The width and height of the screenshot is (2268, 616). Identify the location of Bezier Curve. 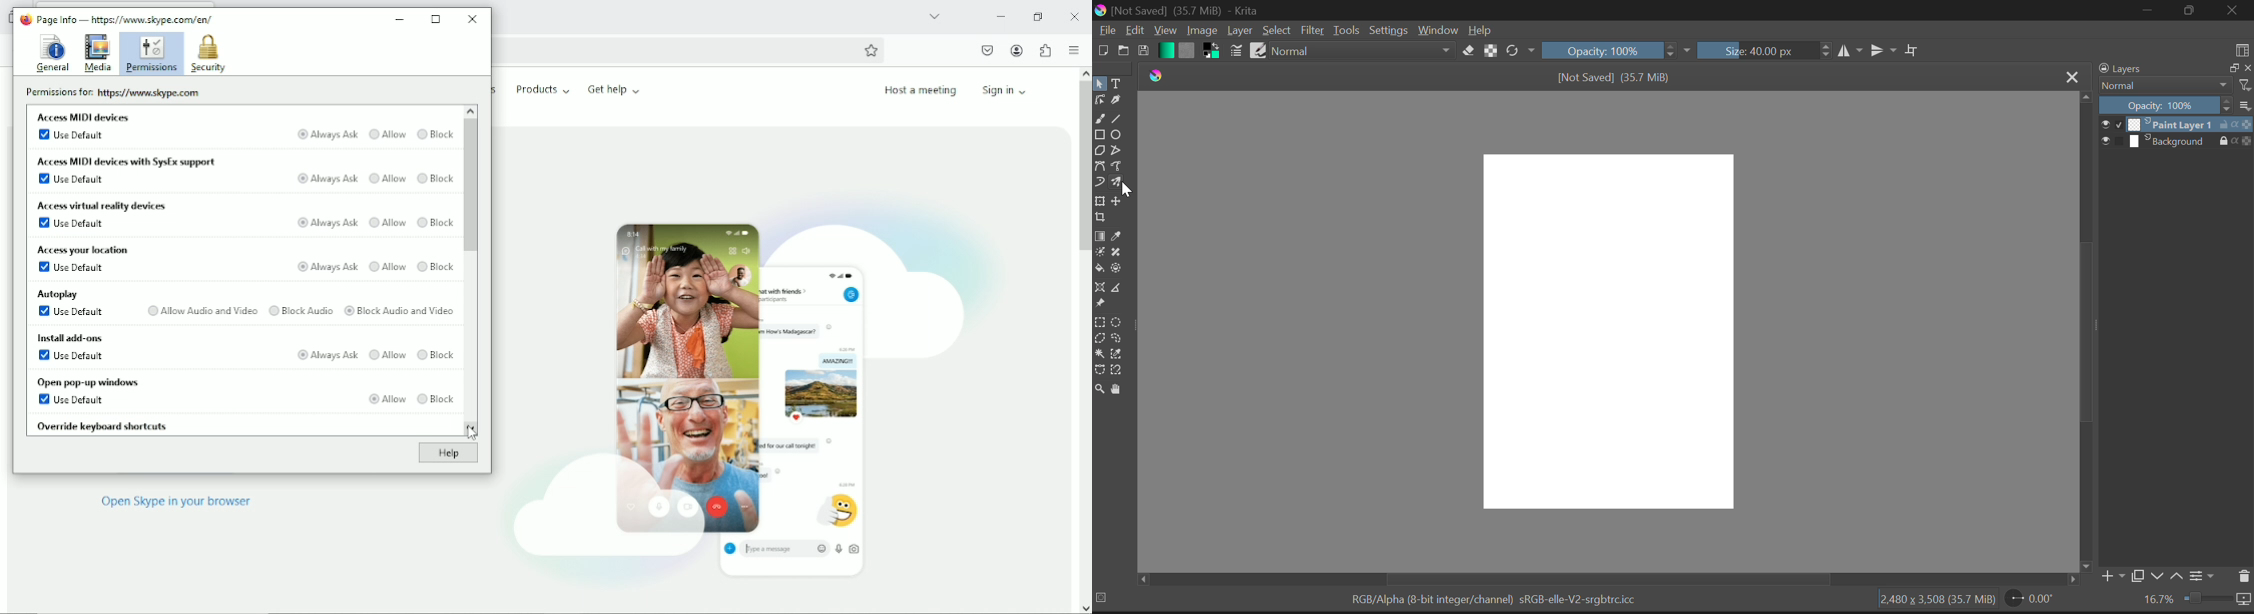
(1100, 166).